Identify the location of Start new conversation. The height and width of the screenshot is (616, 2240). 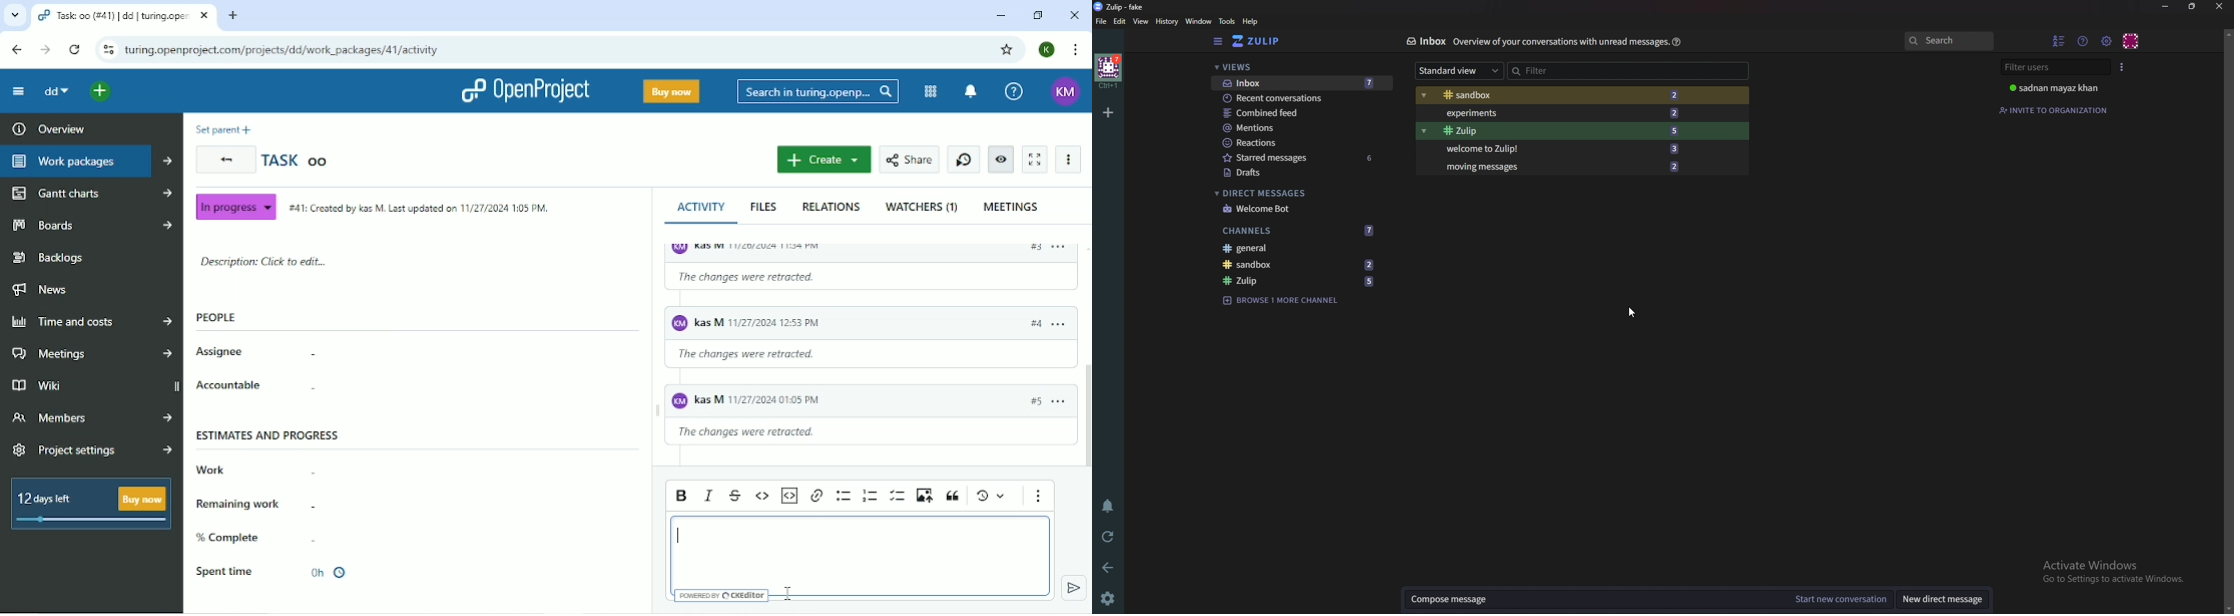
(1842, 600).